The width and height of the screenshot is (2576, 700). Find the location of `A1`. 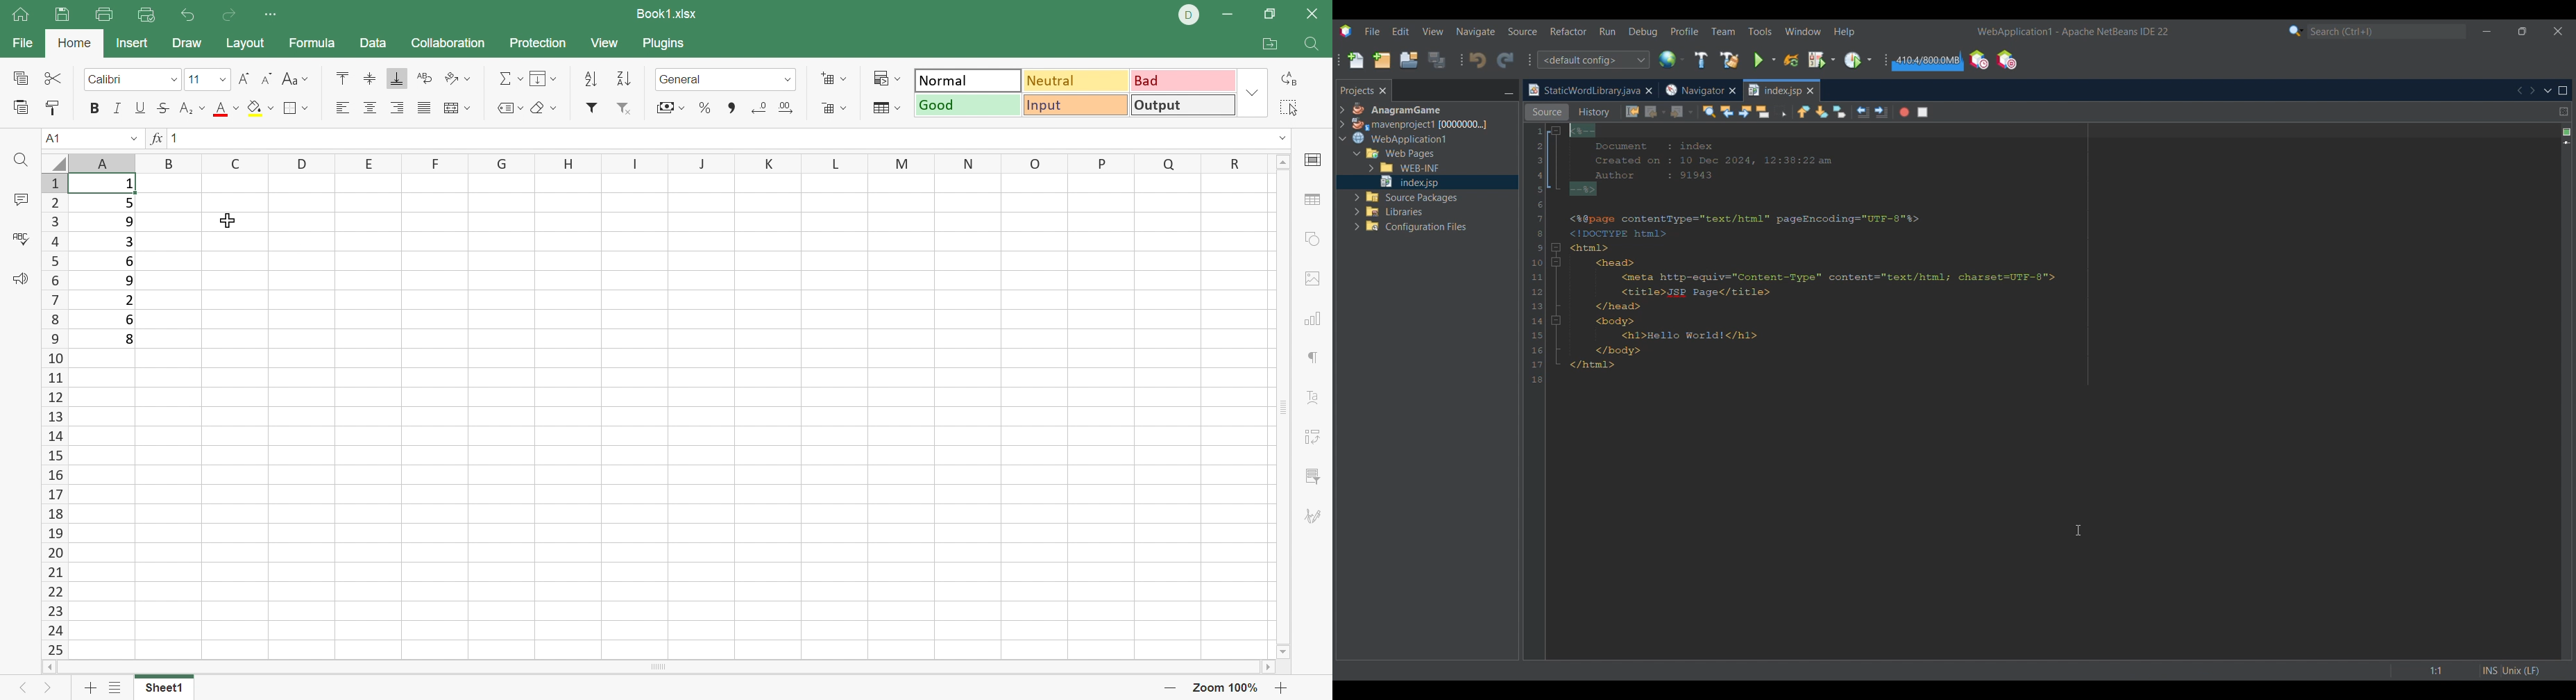

A1 is located at coordinates (56, 140).